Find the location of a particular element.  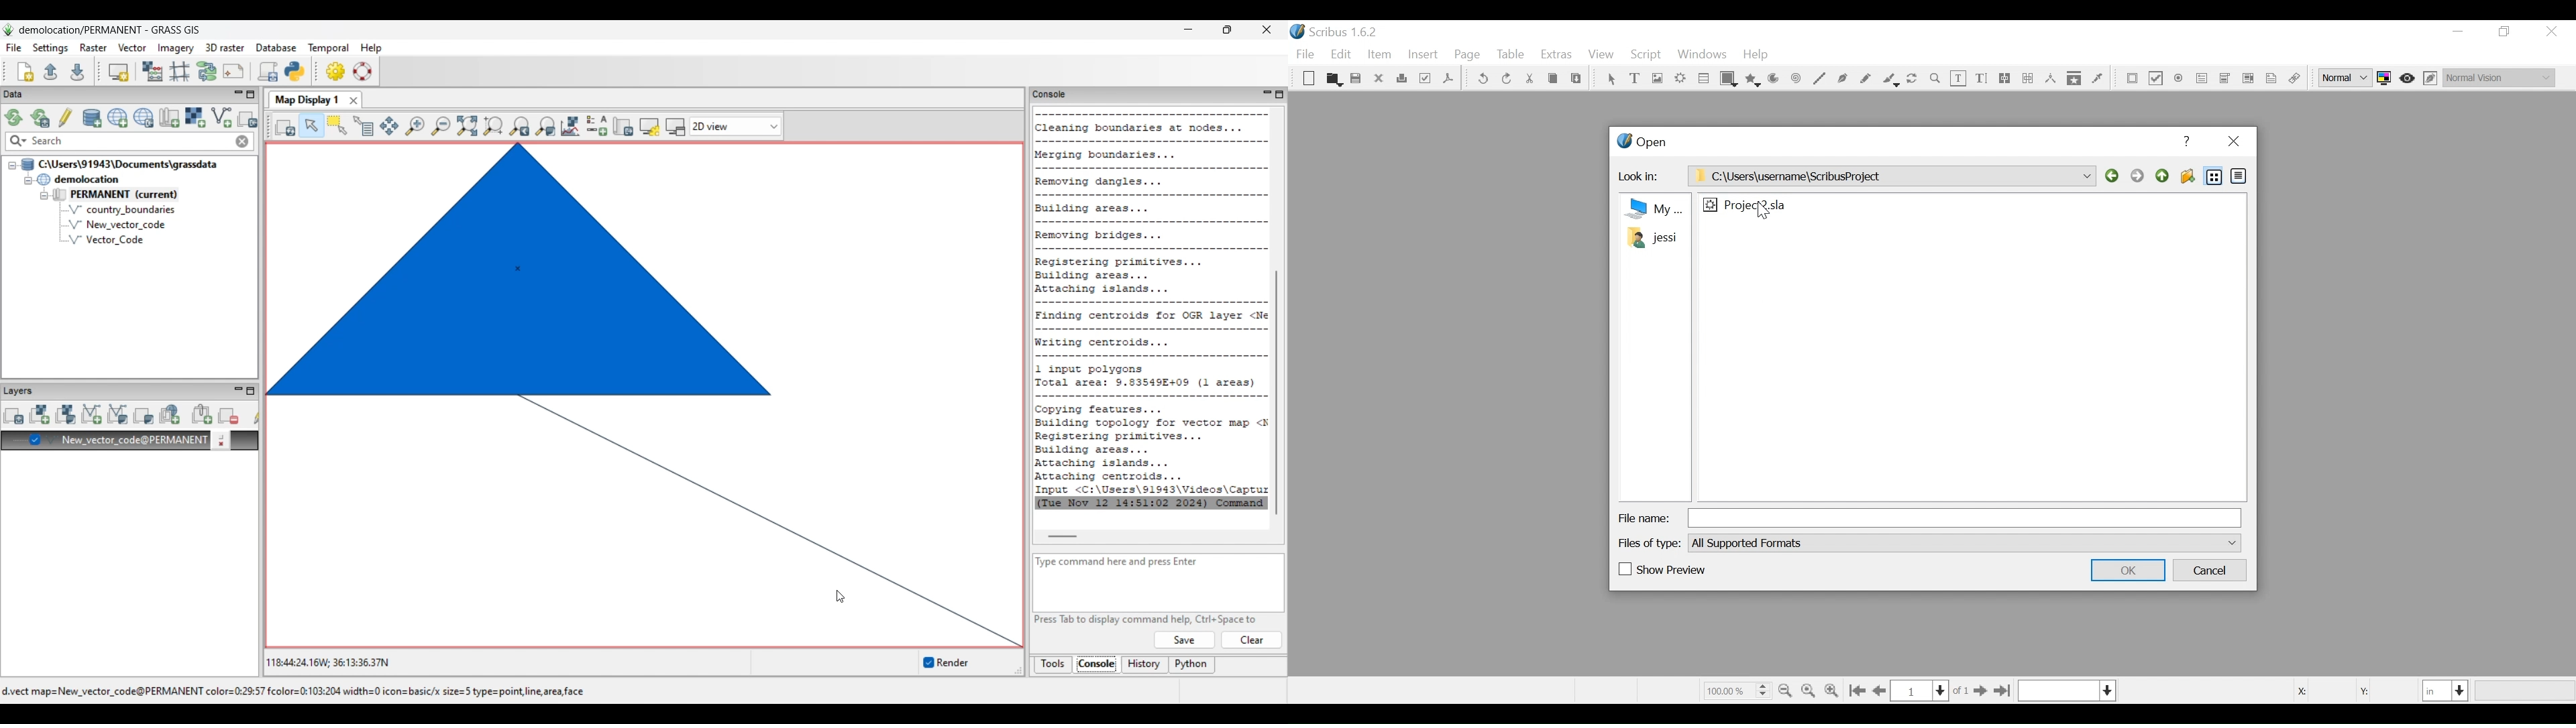

OK is located at coordinates (2126, 570).